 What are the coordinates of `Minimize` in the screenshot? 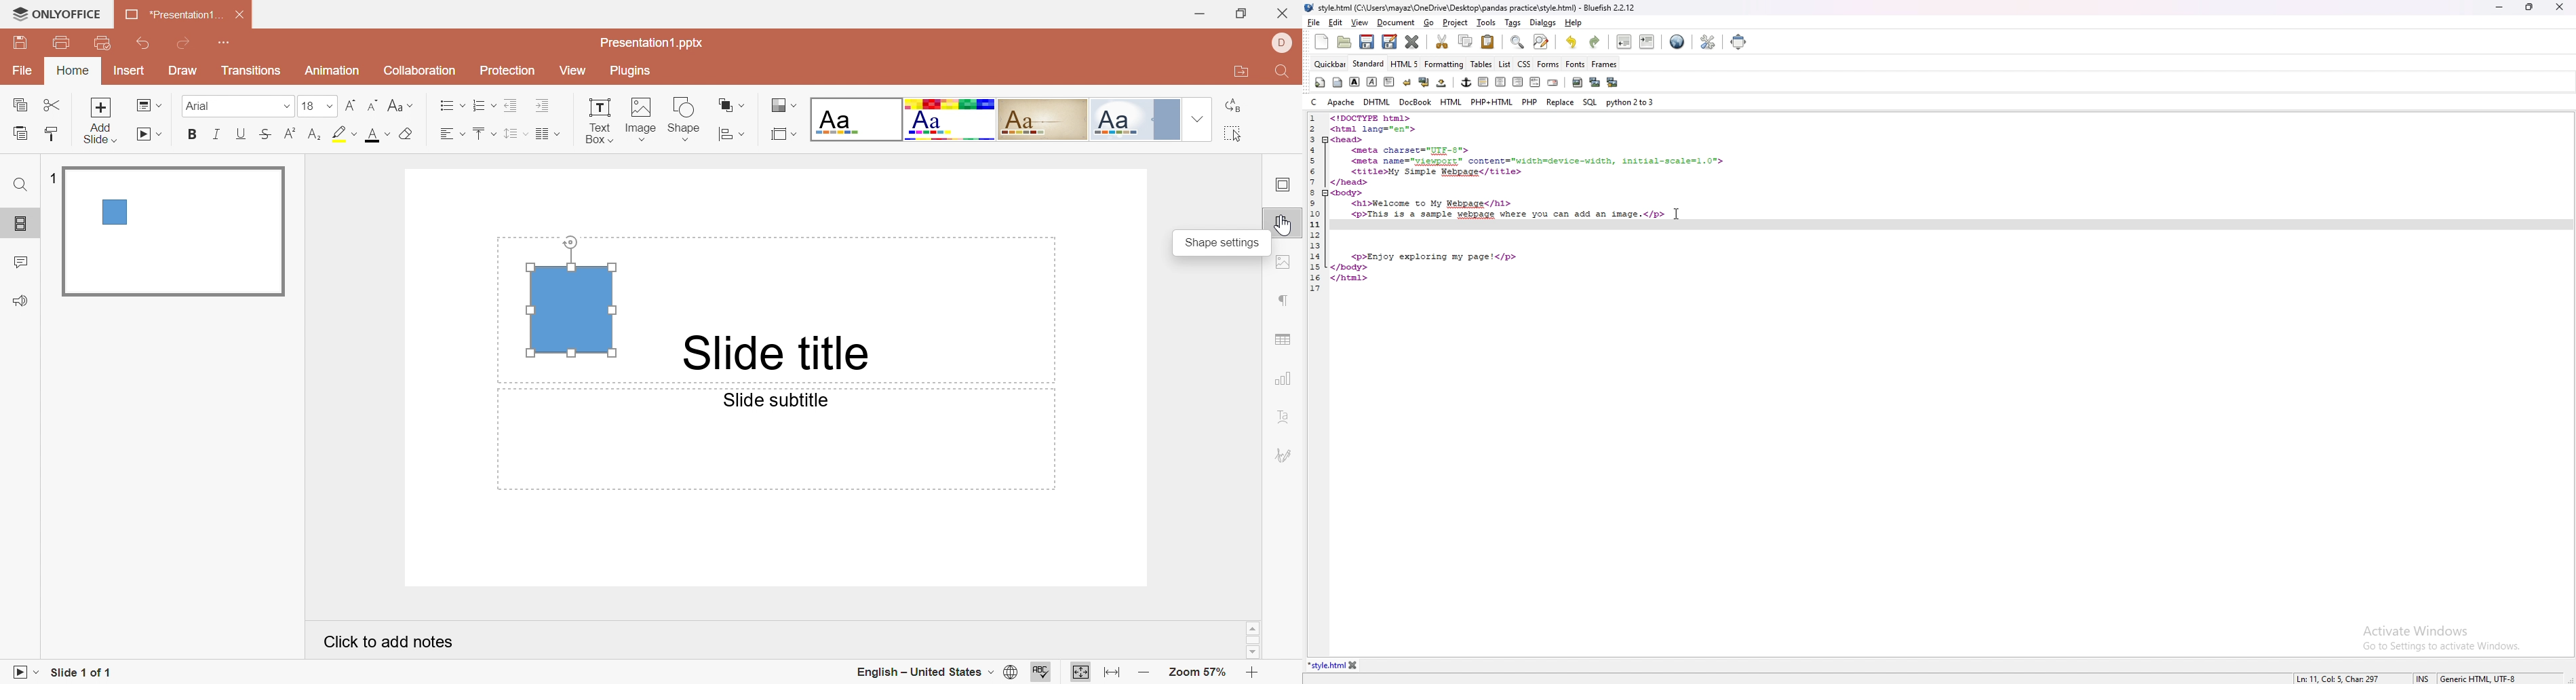 It's located at (1198, 15).